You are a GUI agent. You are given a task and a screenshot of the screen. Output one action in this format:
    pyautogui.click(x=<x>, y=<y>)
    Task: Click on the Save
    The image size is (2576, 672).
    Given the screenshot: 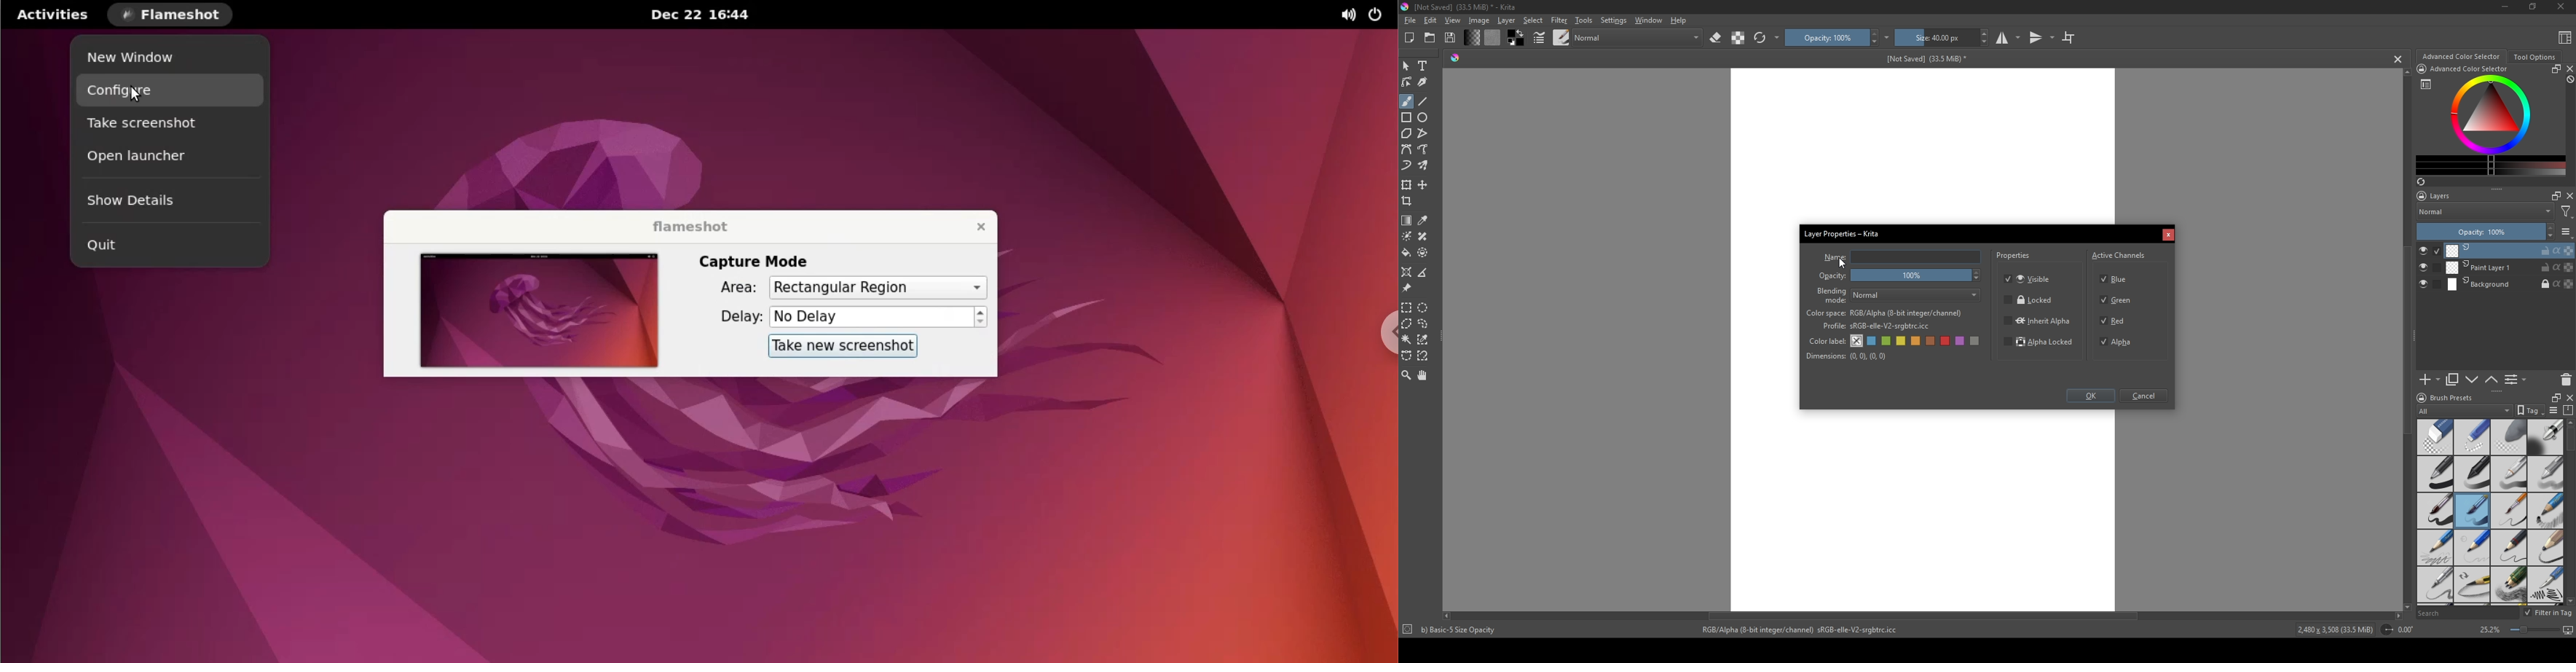 What is the action you would take?
    pyautogui.click(x=1451, y=37)
    